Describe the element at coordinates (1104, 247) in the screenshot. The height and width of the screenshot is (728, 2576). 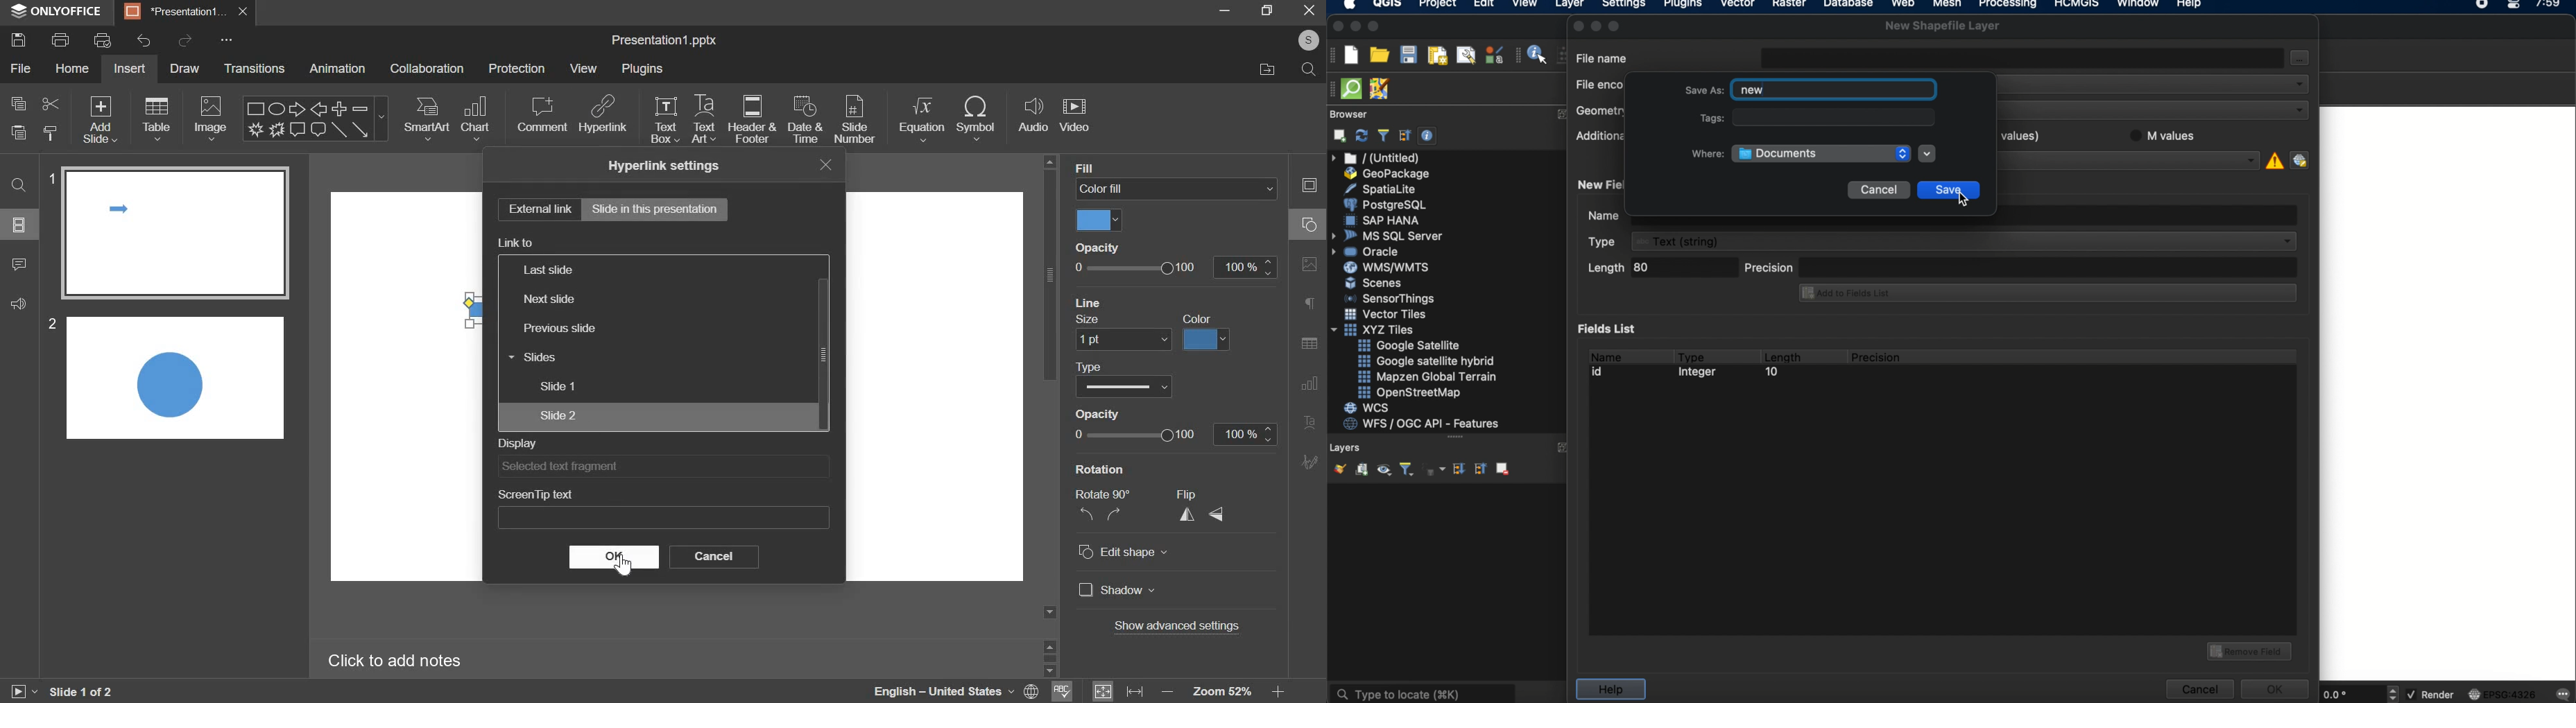
I see `opacity` at that location.